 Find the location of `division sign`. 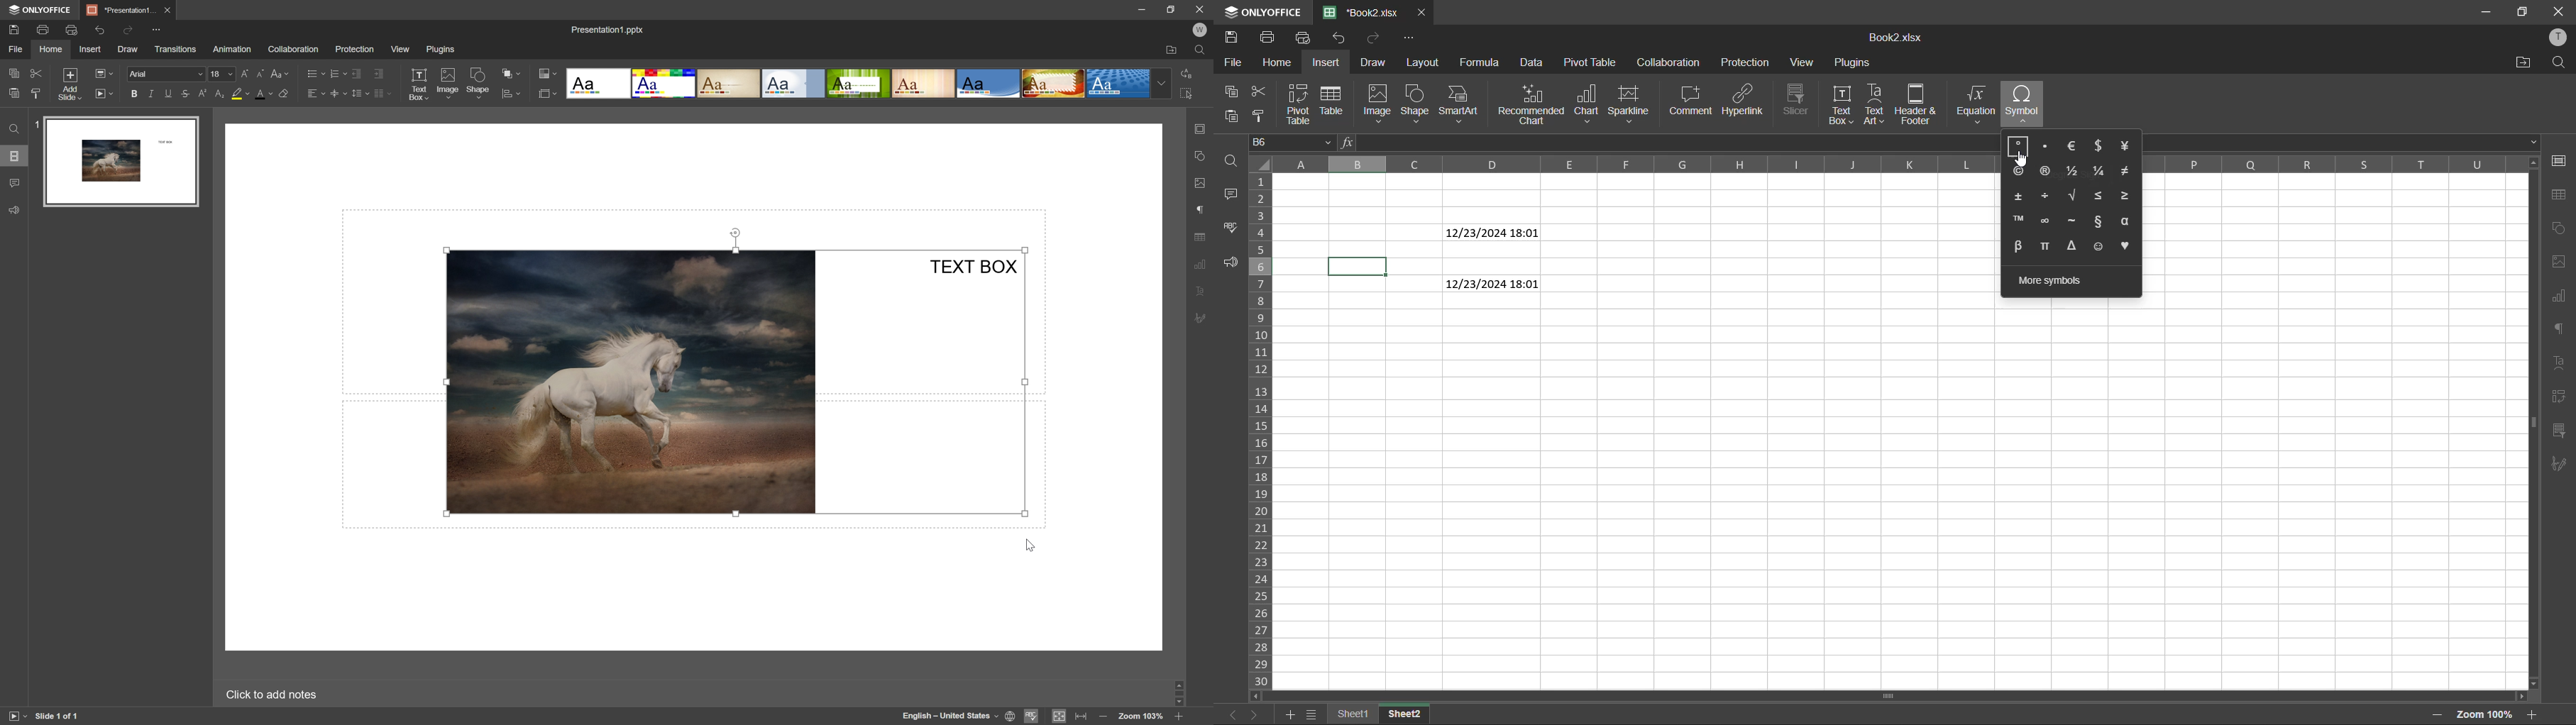

division sign is located at coordinates (2045, 197).